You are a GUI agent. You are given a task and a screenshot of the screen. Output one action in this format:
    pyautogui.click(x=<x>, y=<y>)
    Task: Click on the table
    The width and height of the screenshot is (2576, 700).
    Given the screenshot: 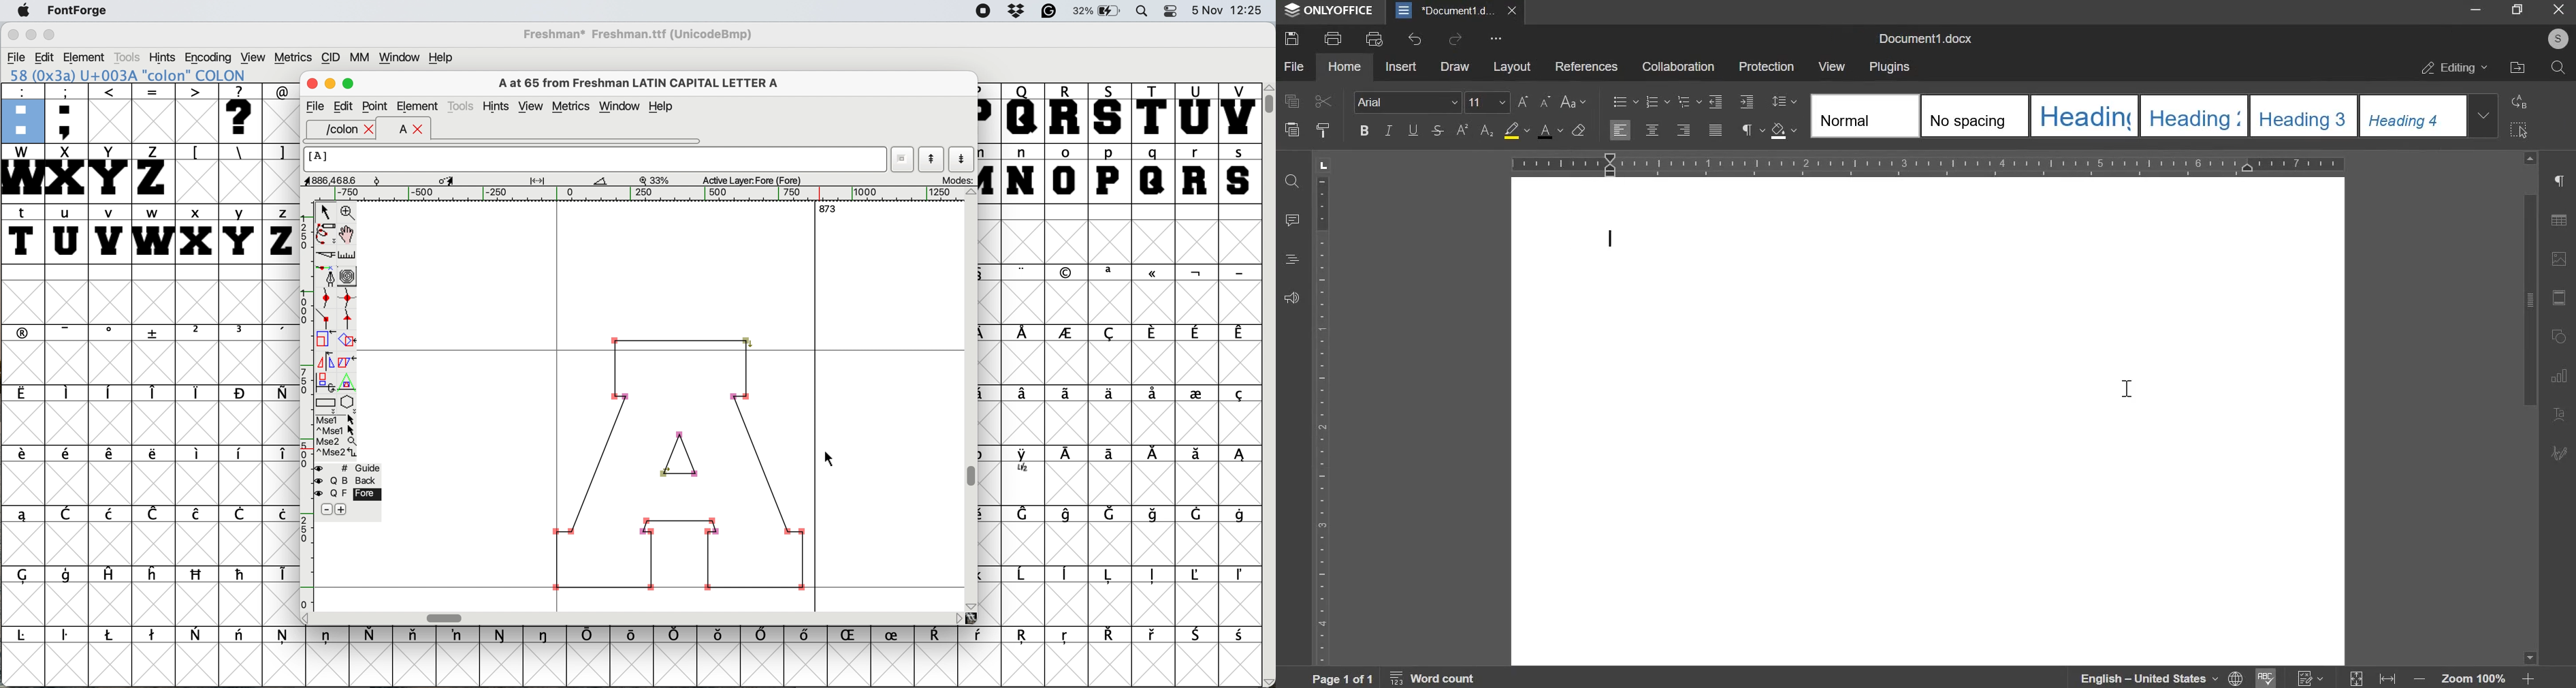 What is the action you would take?
    pyautogui.click(x=2560, y=221)
    